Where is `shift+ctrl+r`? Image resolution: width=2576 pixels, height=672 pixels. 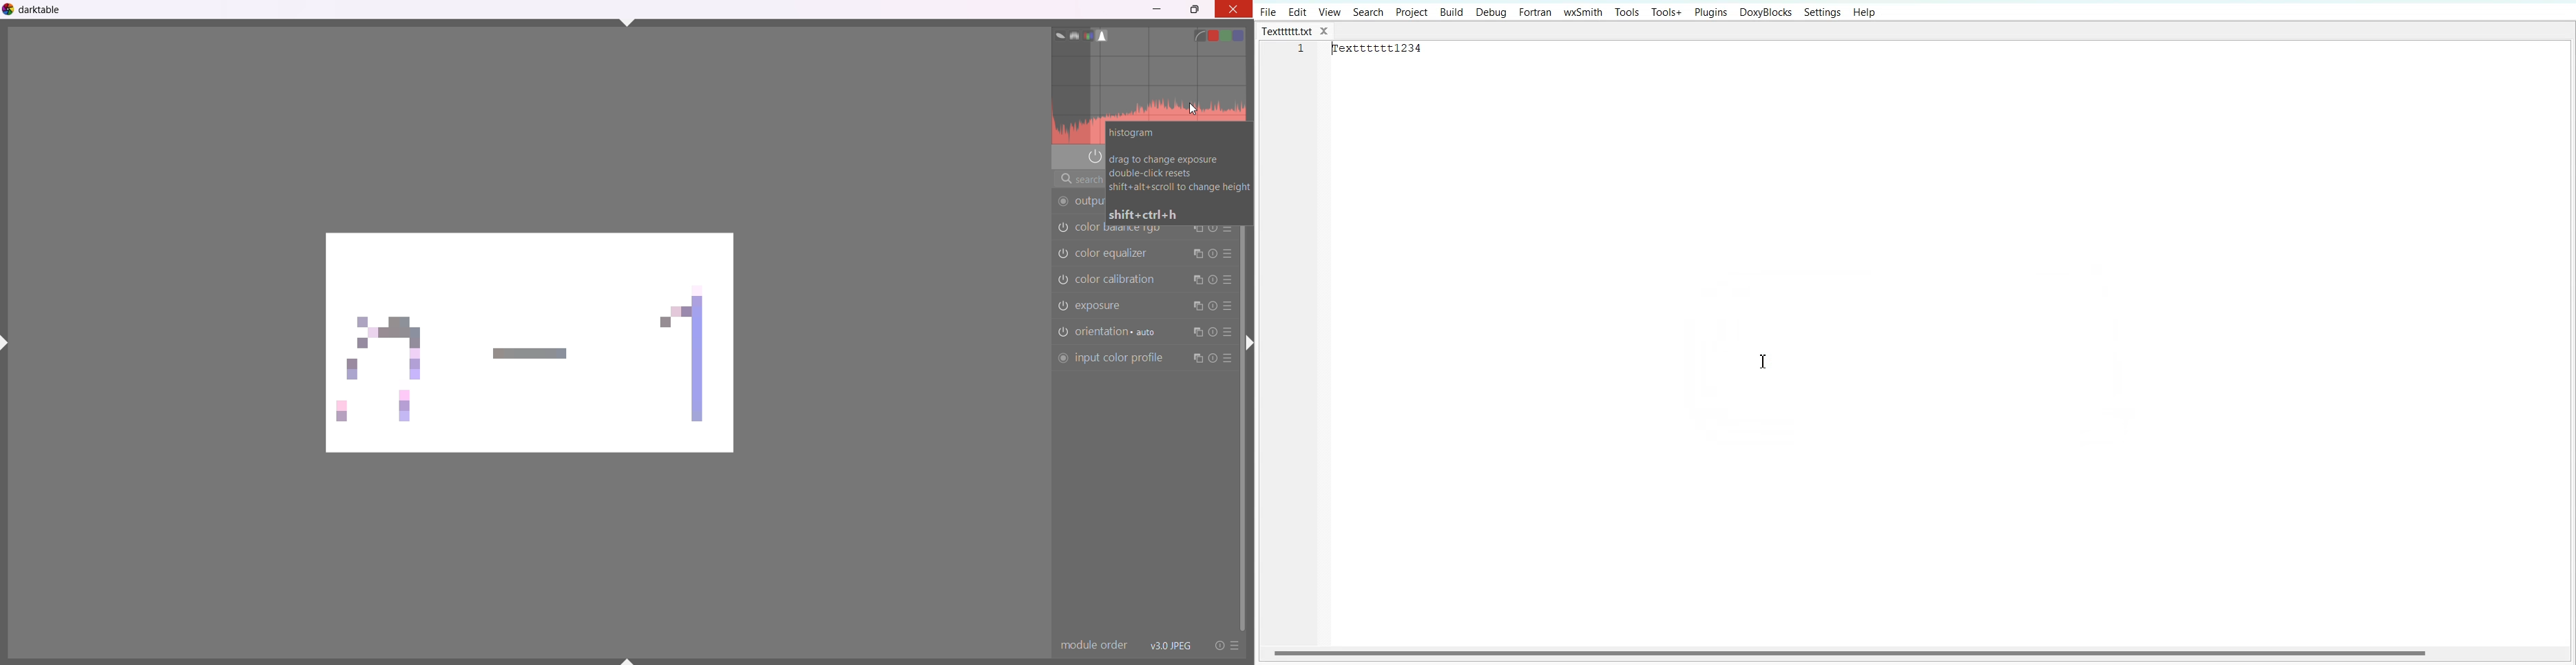
shift+ctrl+r is located at coordinates (1249, 347).